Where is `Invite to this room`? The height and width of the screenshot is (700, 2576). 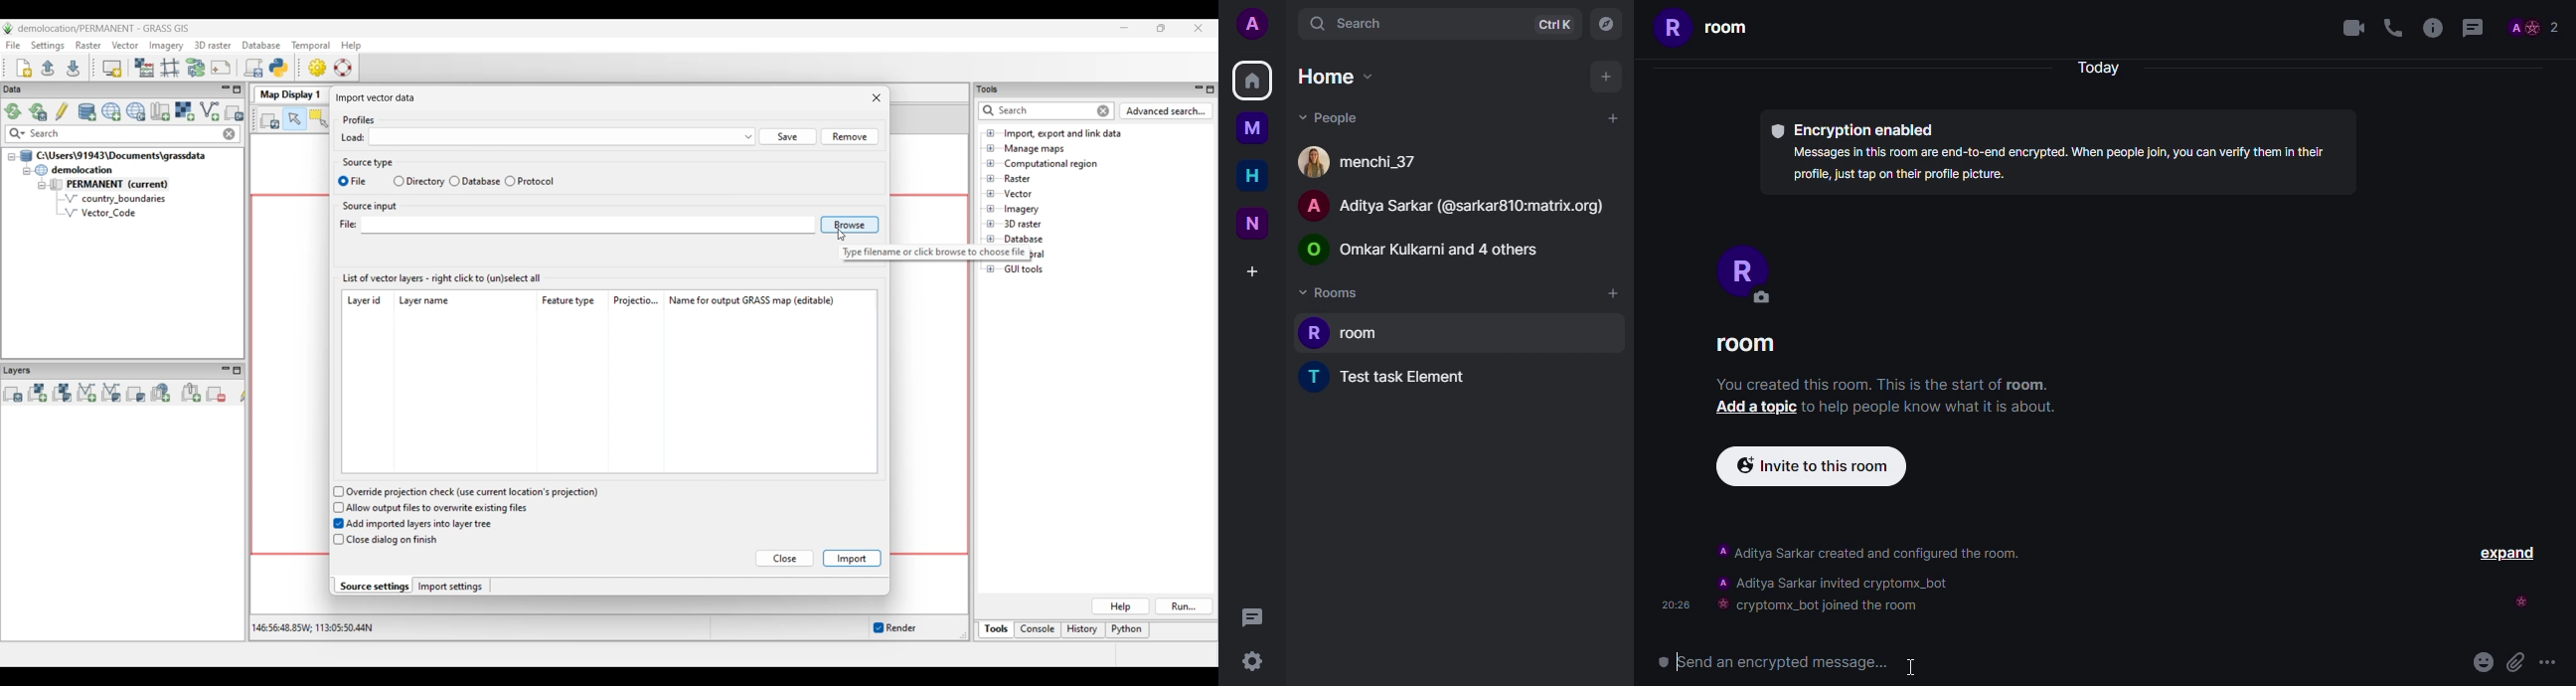
Invite to this room is located at coordinates (1810, 467).